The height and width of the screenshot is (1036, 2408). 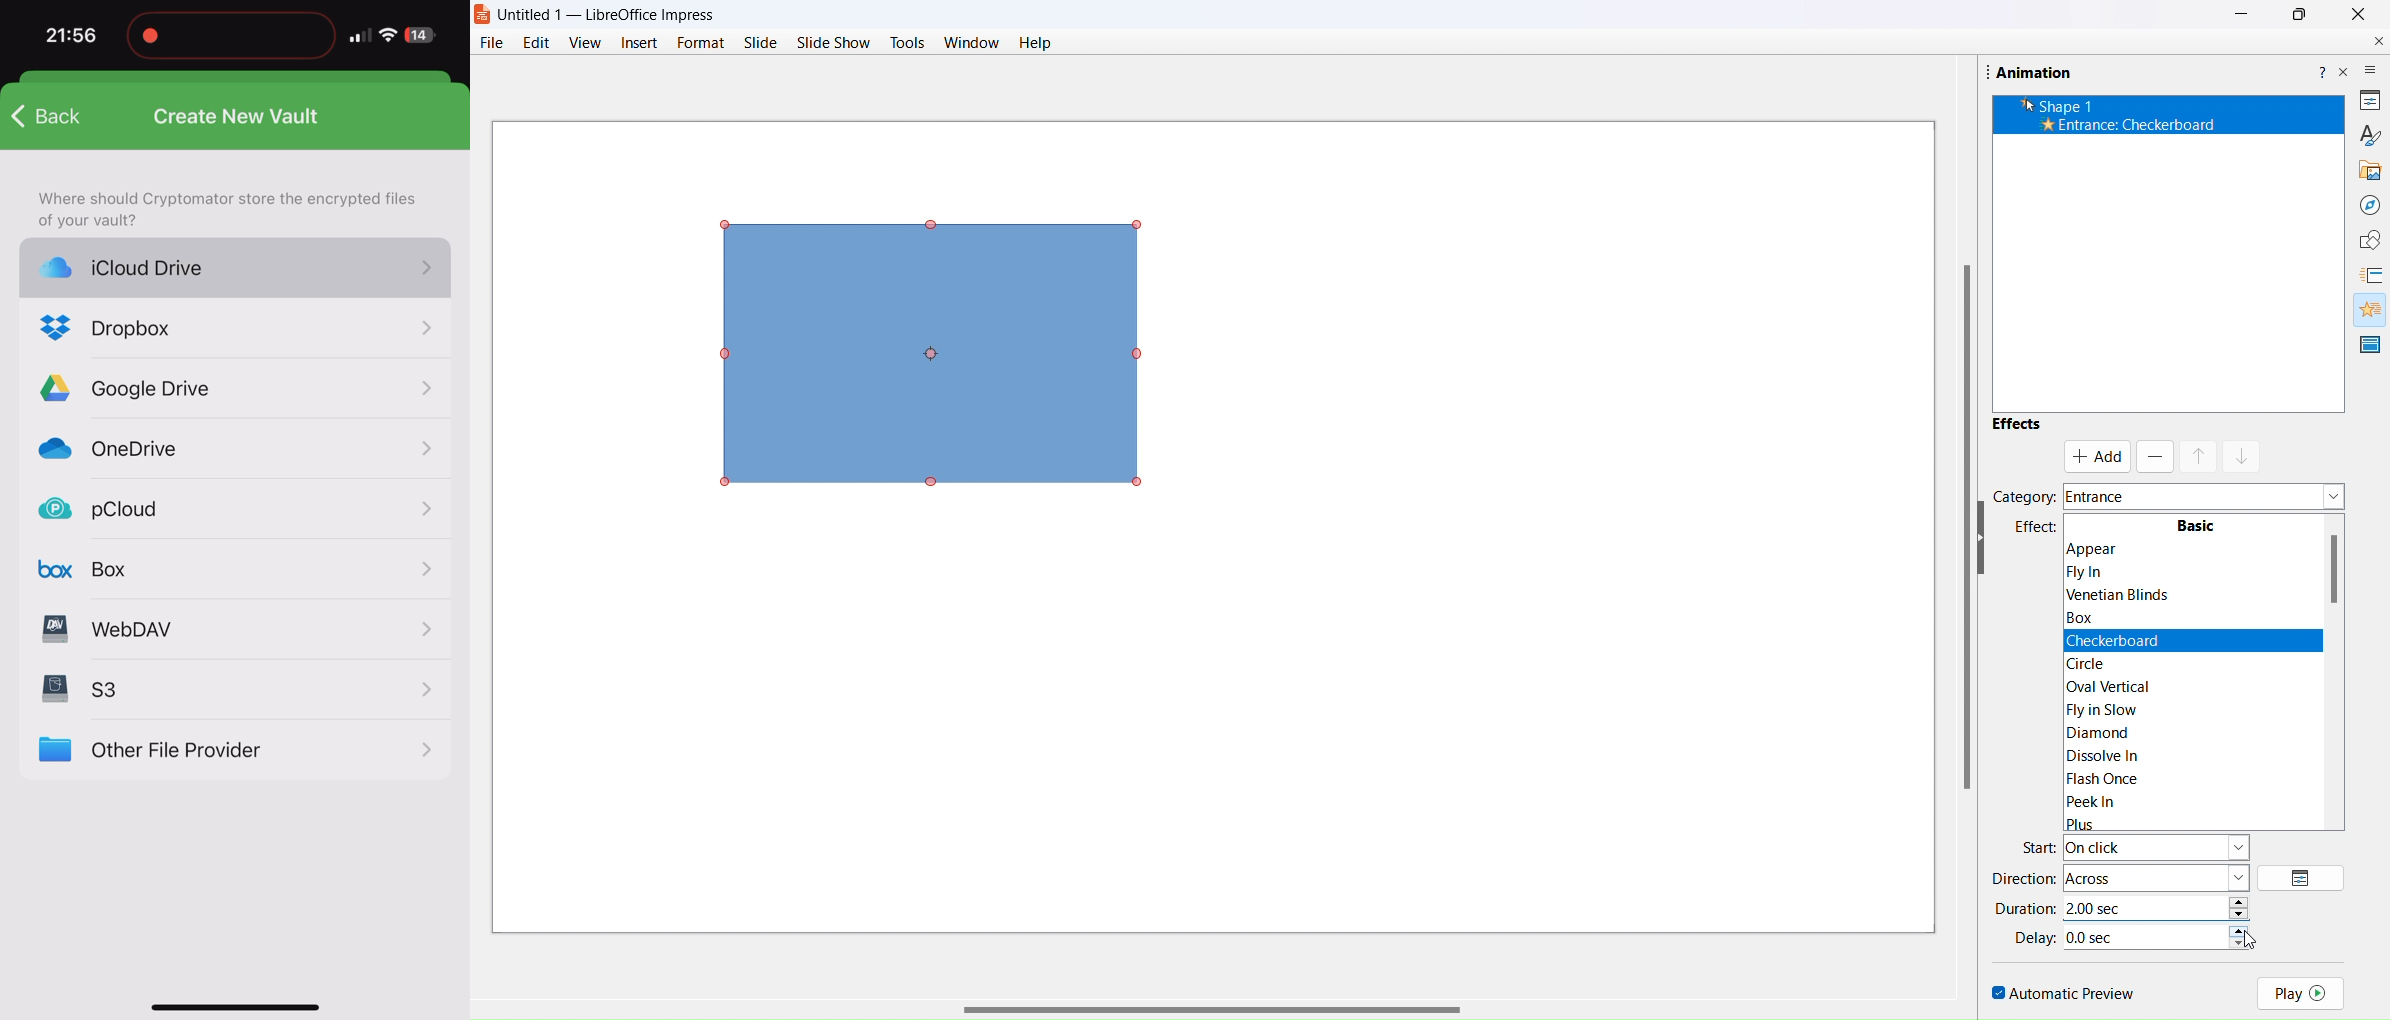 What do you see at coordinates (2037, 937) in the screenshot?
I see `delay` at bounding box center [2037, 937].